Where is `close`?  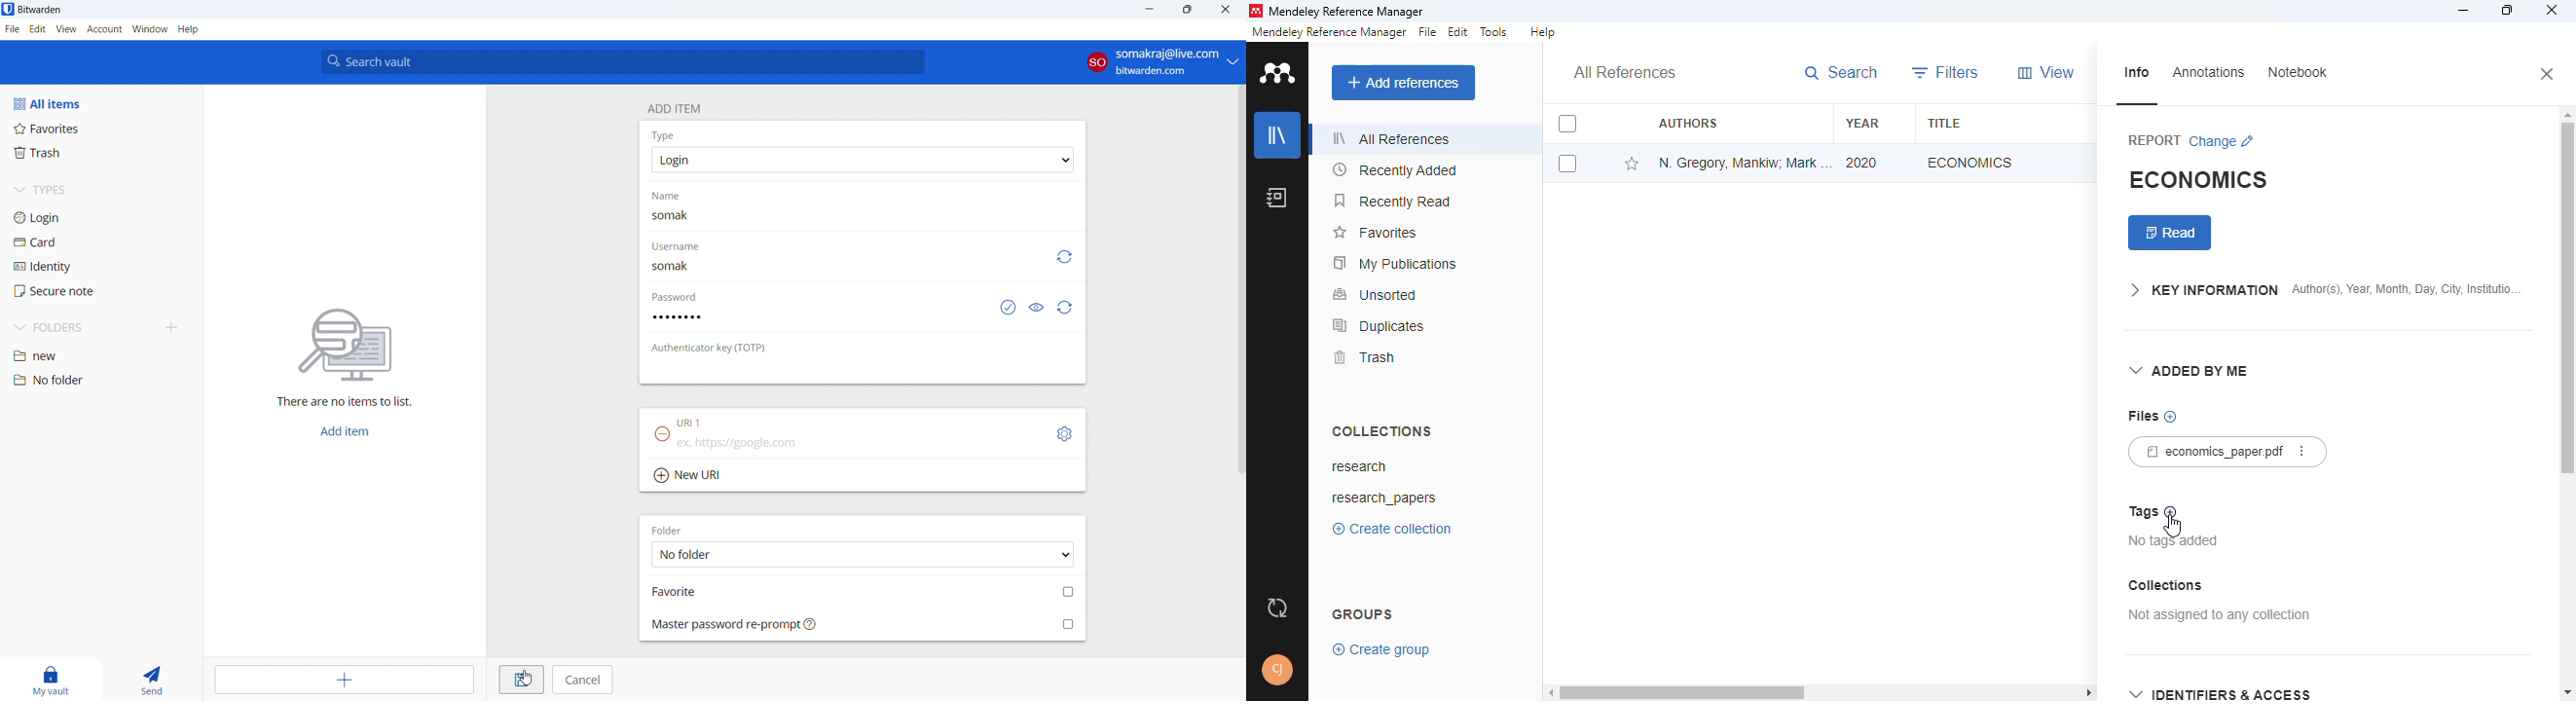
close is located at coordinates (1225, 10).